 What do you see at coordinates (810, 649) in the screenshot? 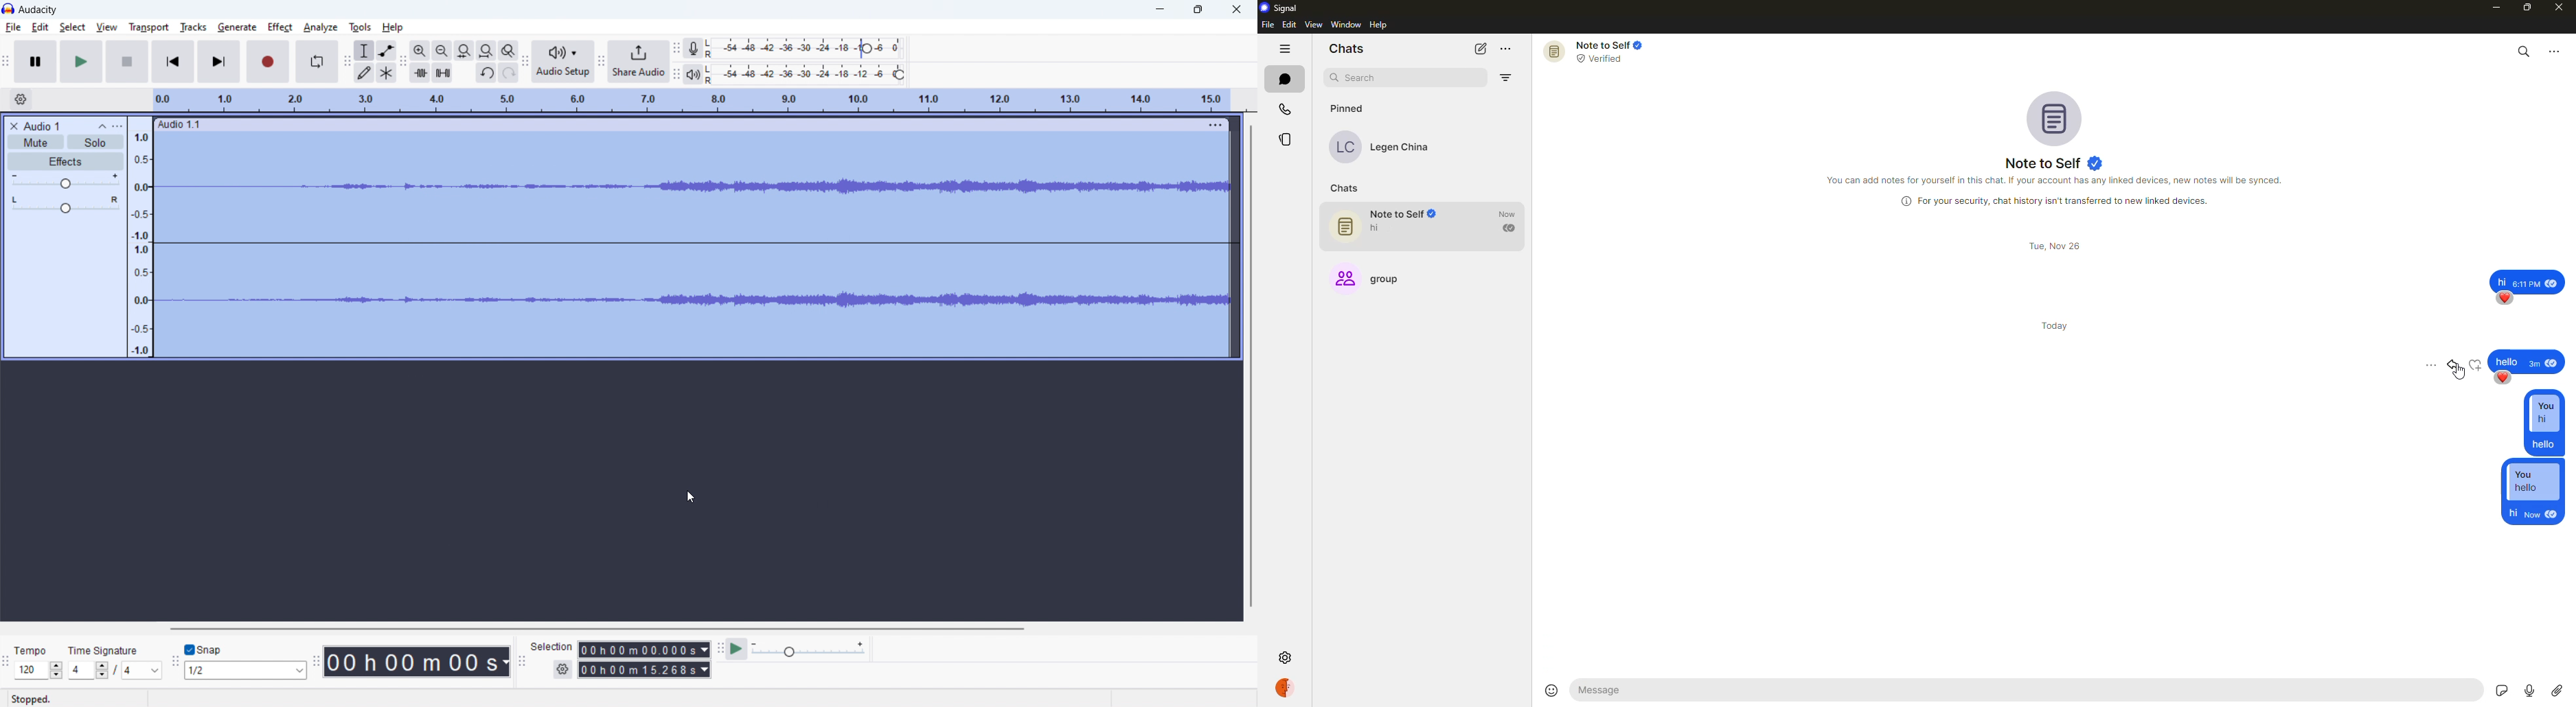
I see `playback meter` at bounding box center [810, 649].